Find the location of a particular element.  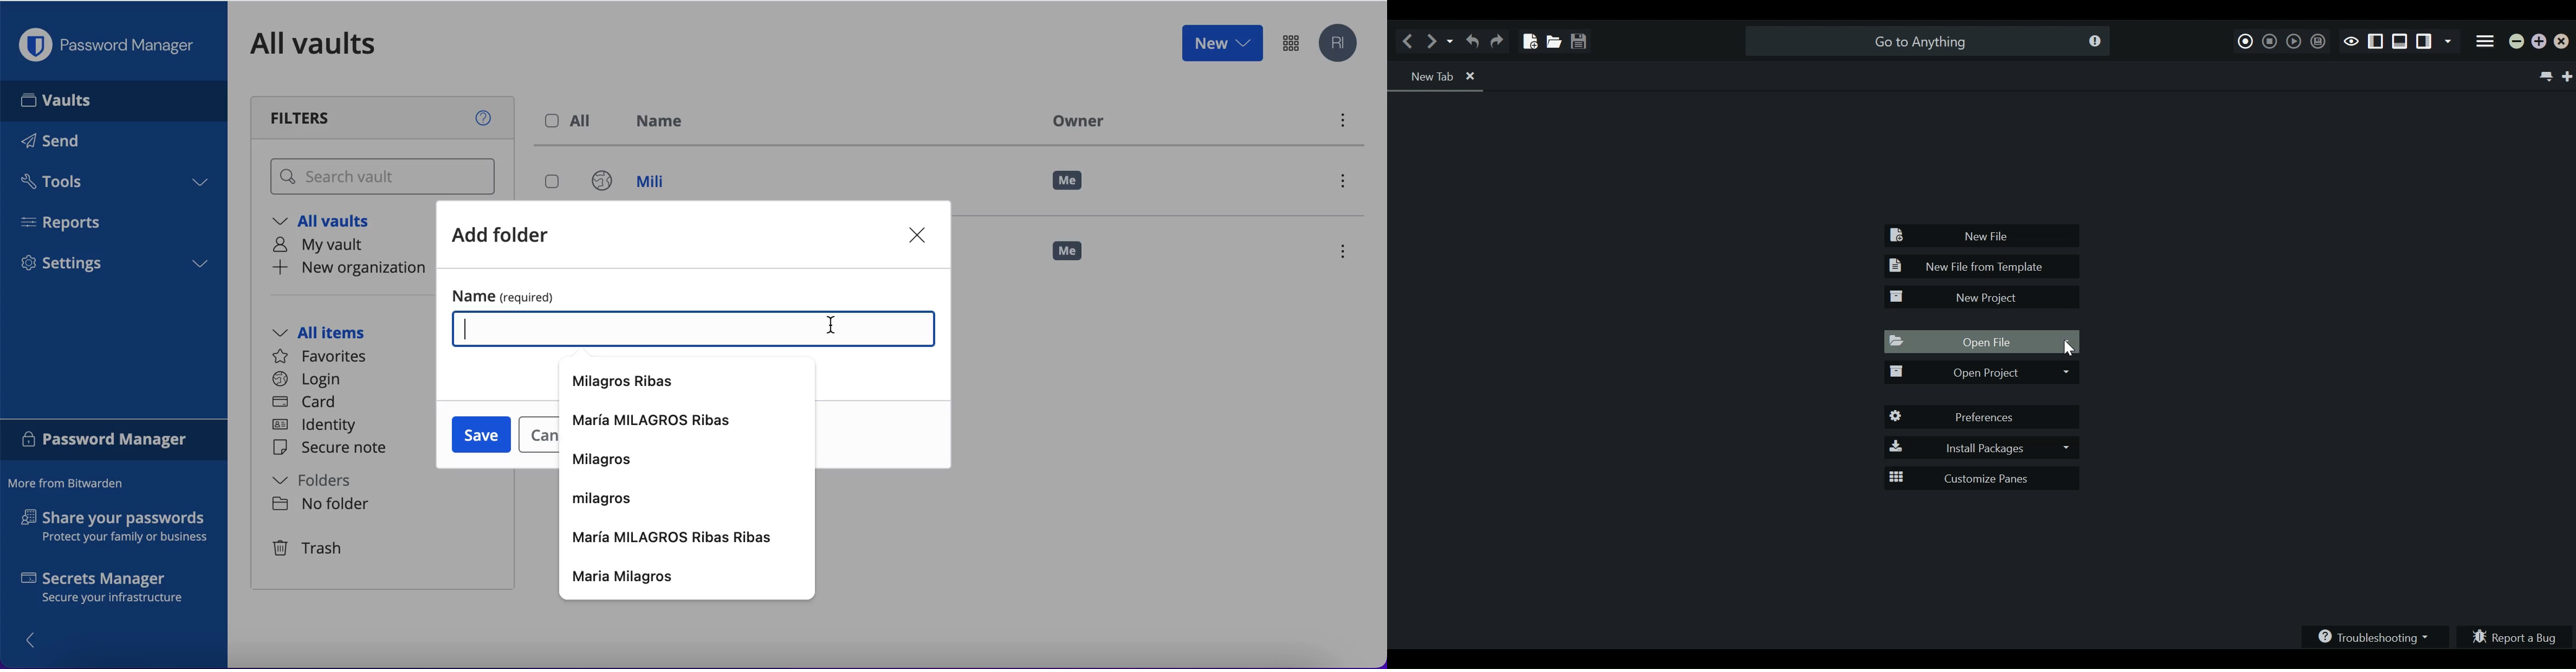

Open File is located at coordinates (1983, 343).